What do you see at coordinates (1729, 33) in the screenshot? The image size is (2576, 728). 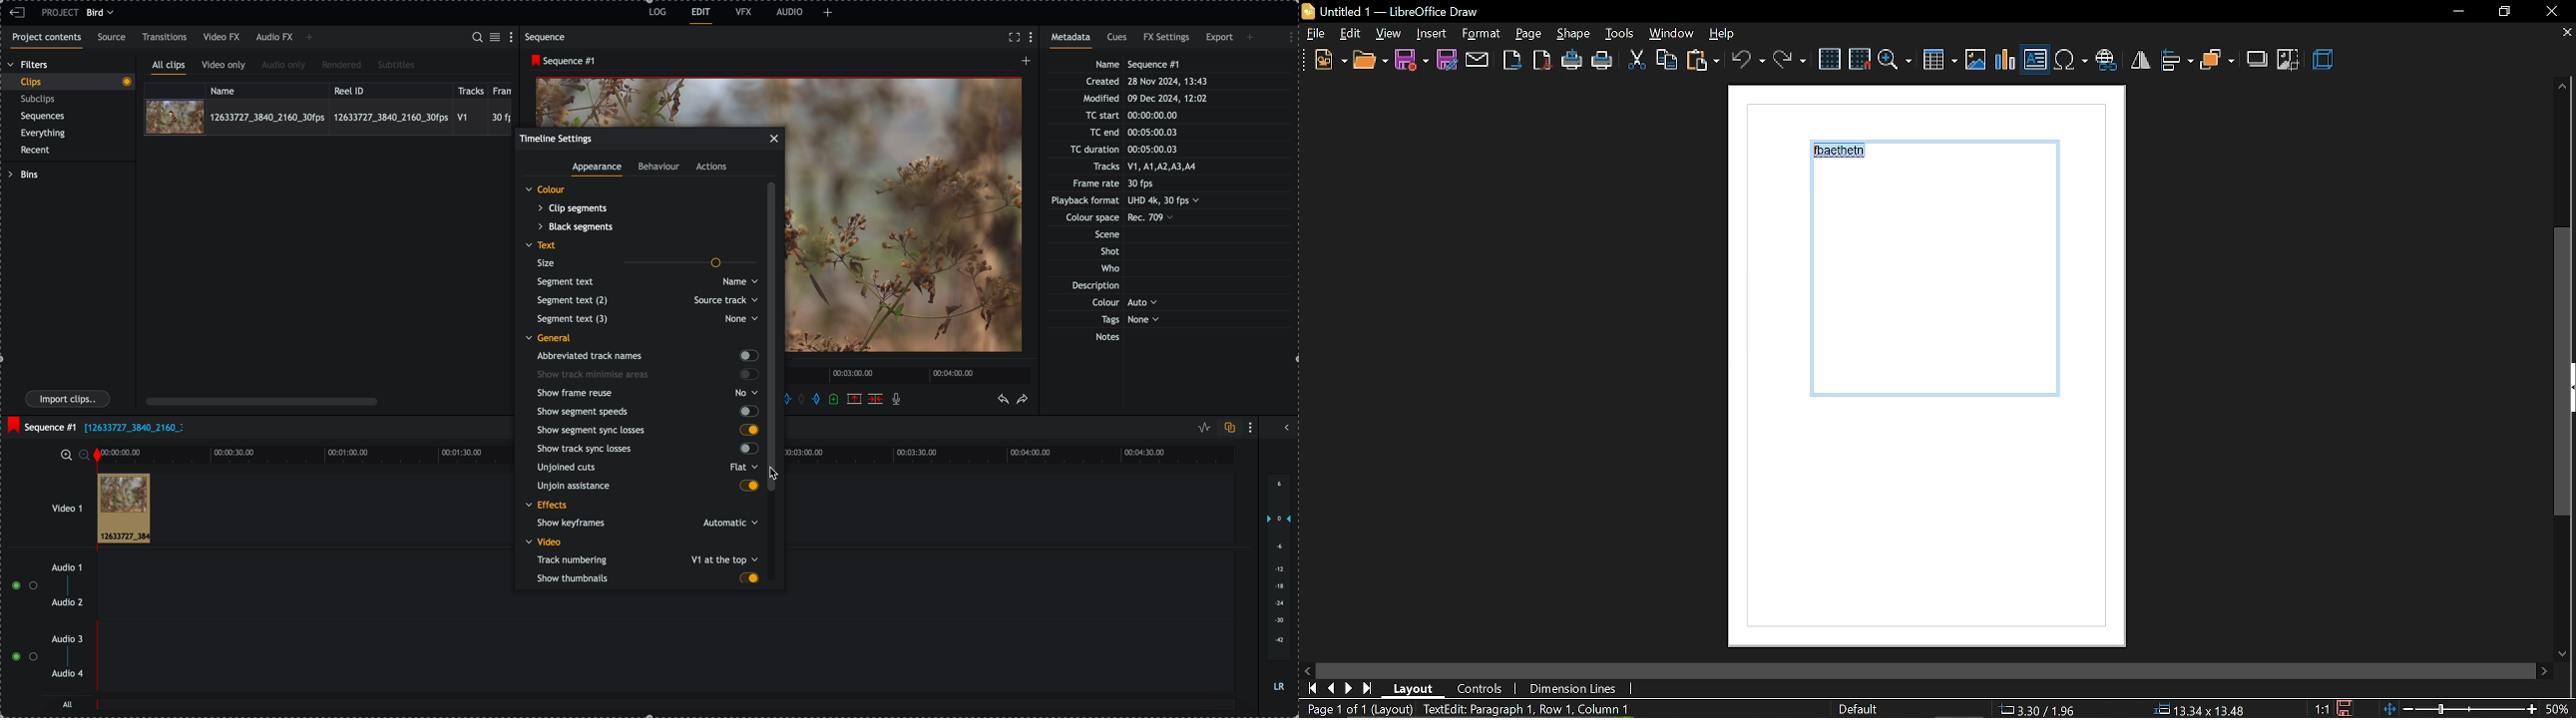 I see `help` at bounding box center [1729, 33].